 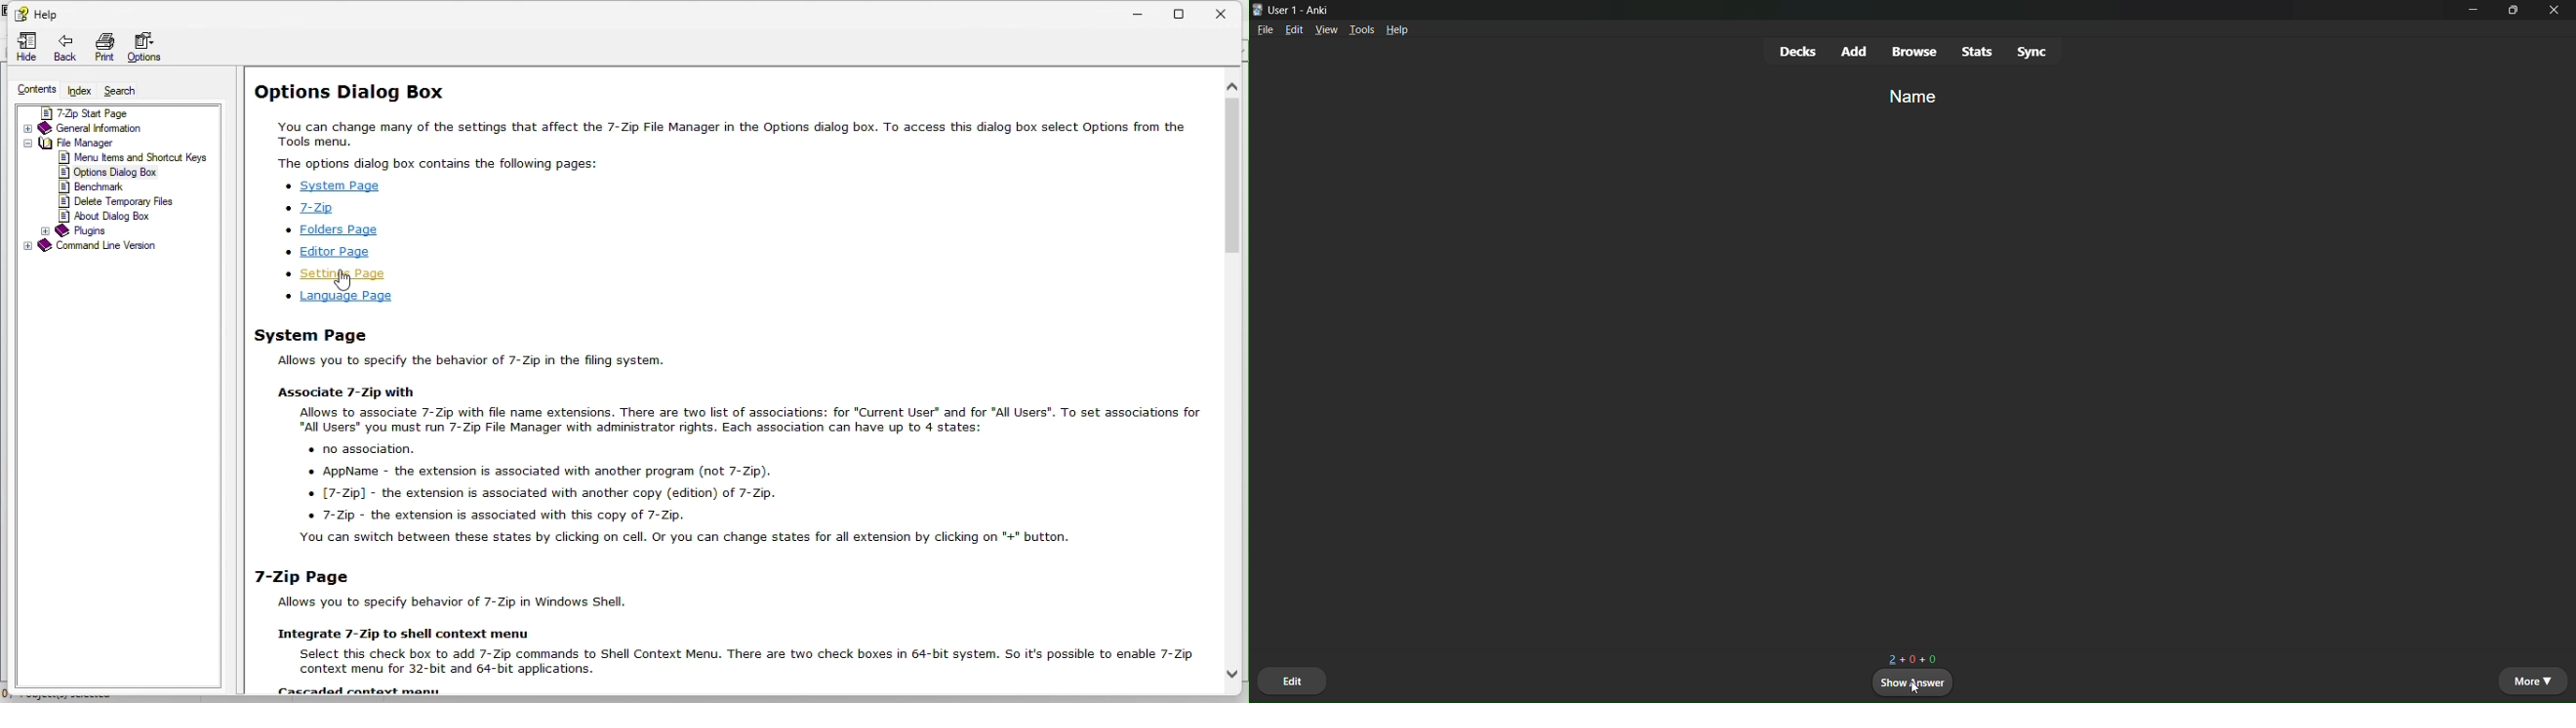 I want to click on 2+0+0, so click(x=1914, y=655).